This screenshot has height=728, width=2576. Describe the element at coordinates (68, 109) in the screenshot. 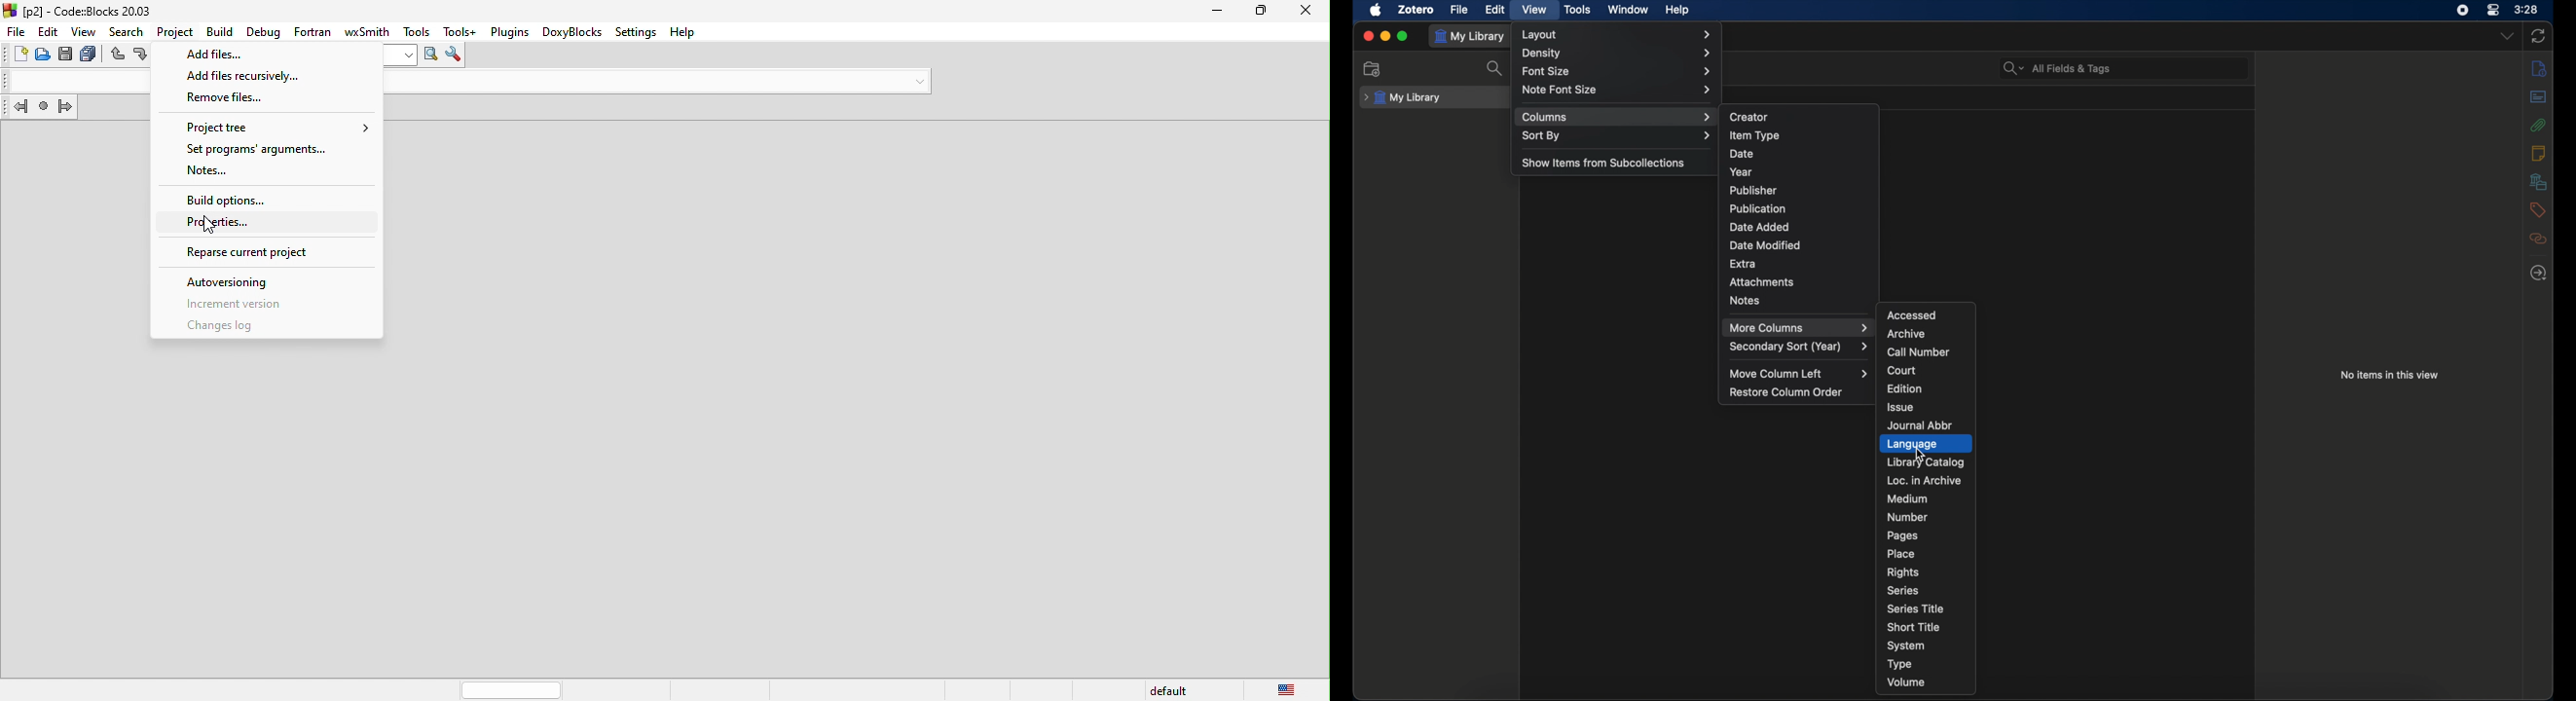

I see `jump forward ` at that location.